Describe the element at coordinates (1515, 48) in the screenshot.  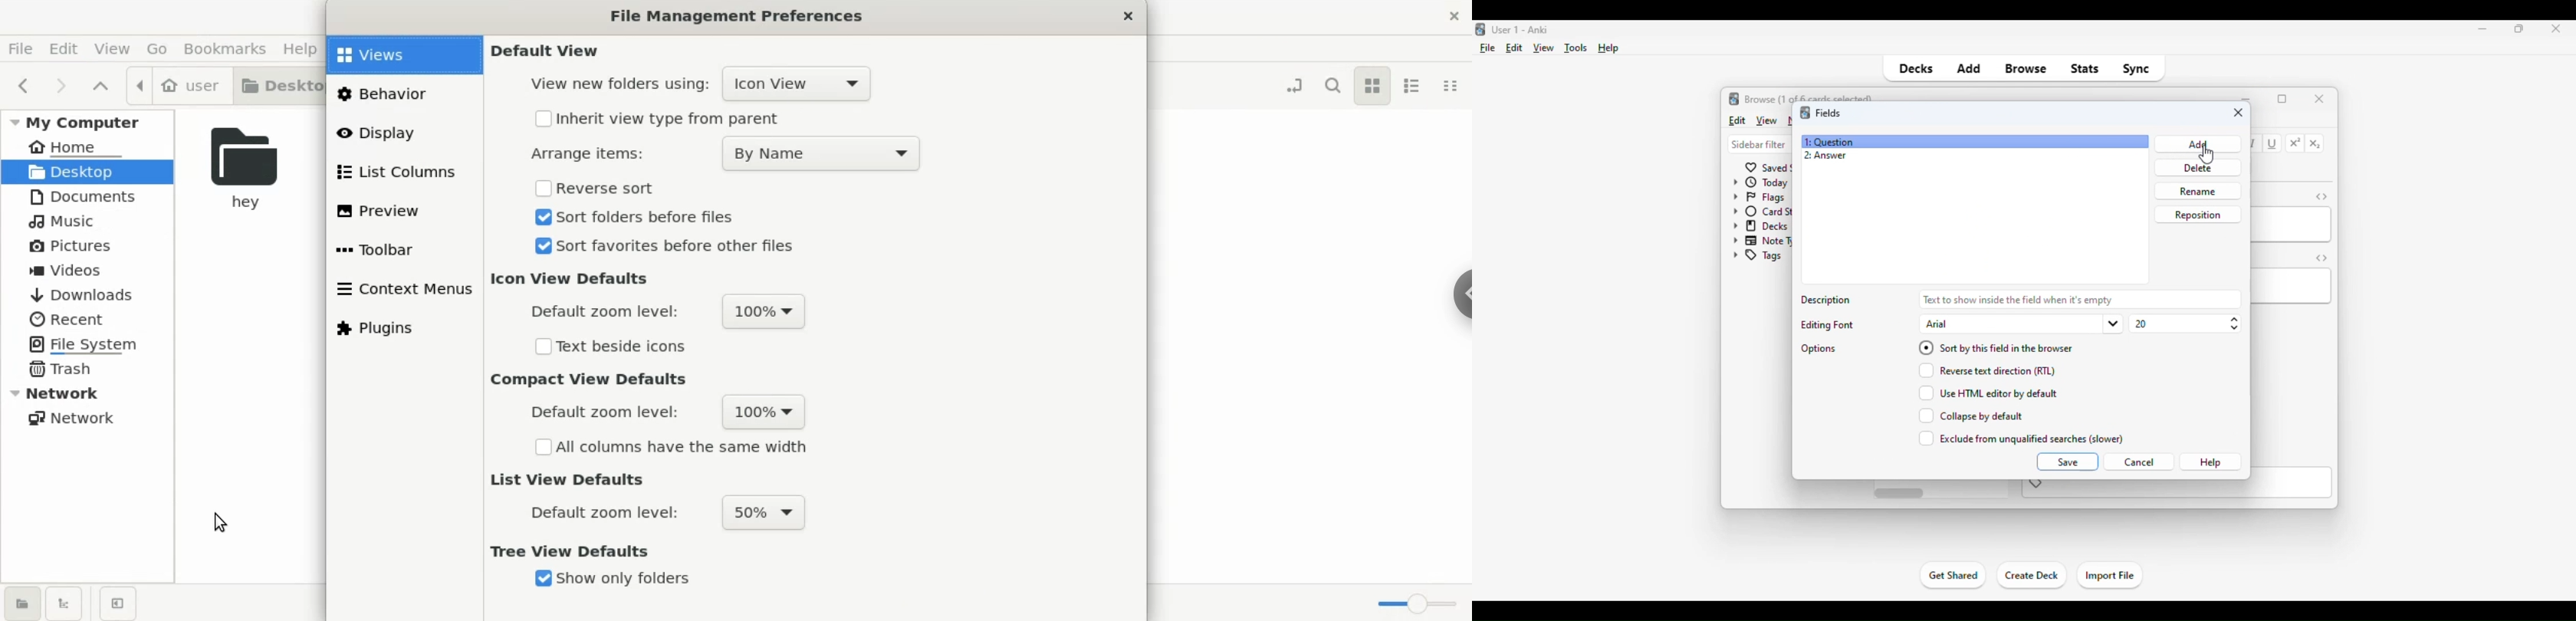
I see `edit` at that location.